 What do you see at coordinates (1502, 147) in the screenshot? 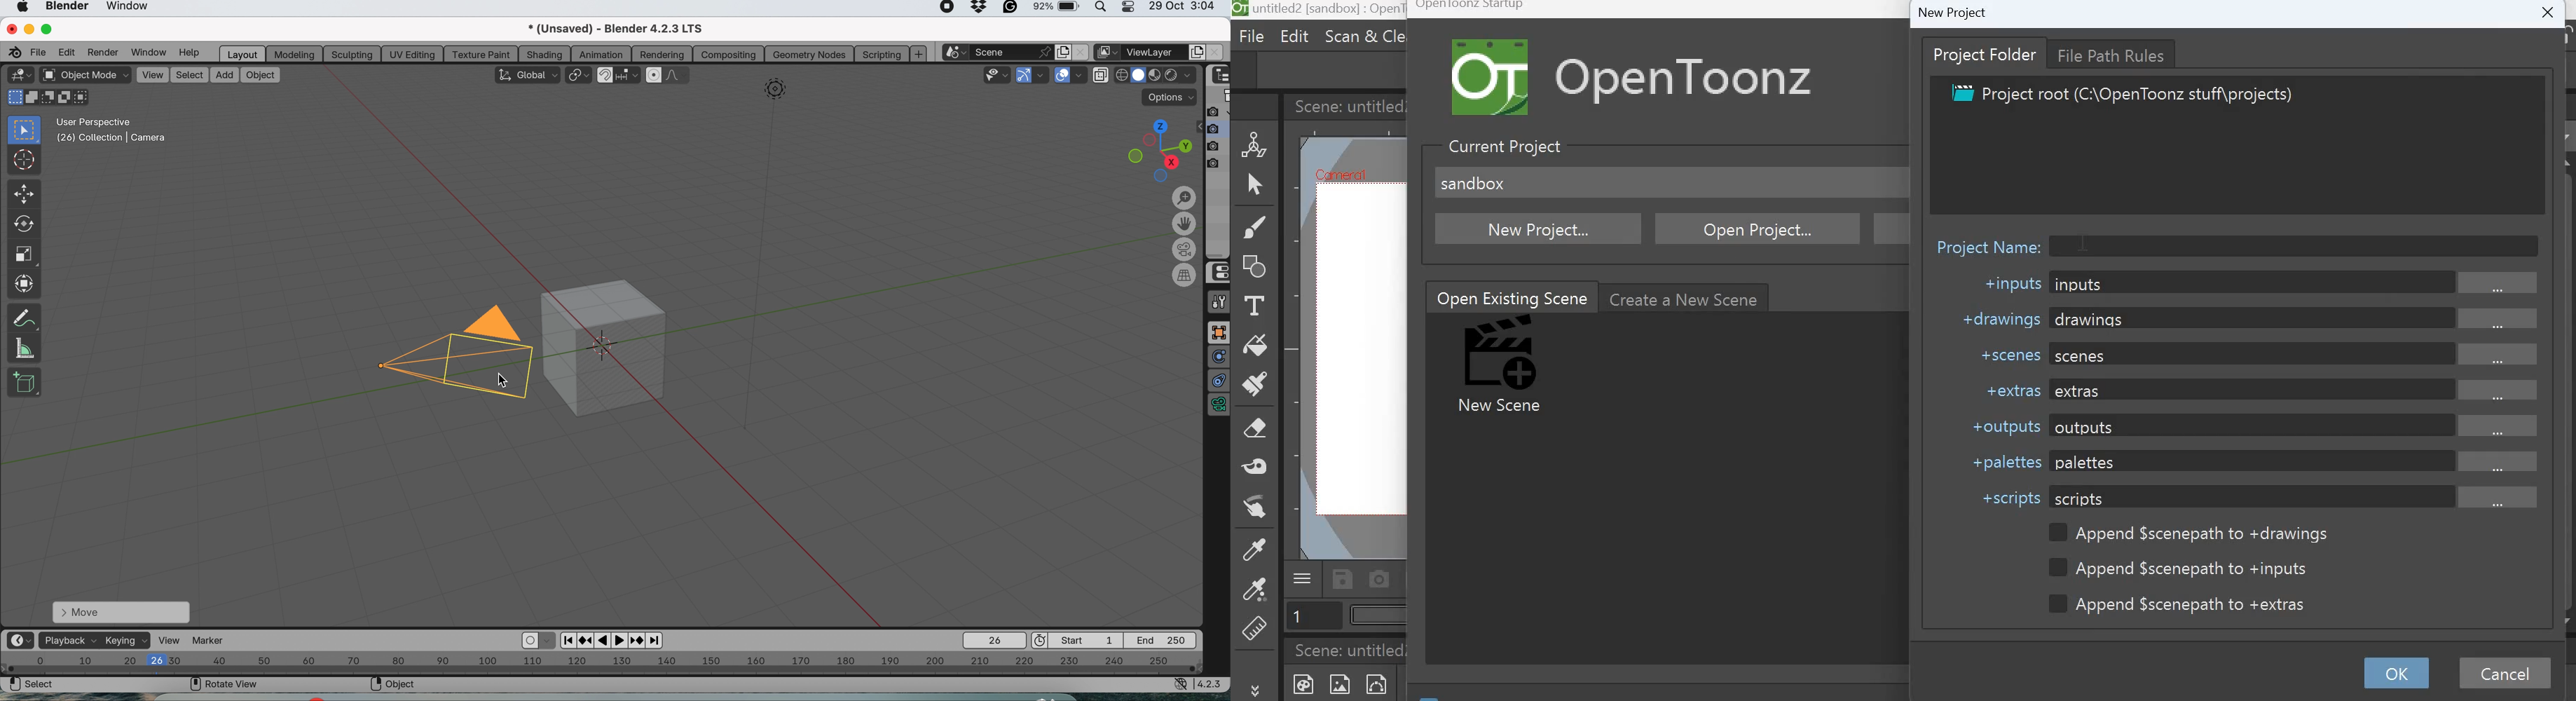
I see `Current Project` at bounding box center [1502, 147].